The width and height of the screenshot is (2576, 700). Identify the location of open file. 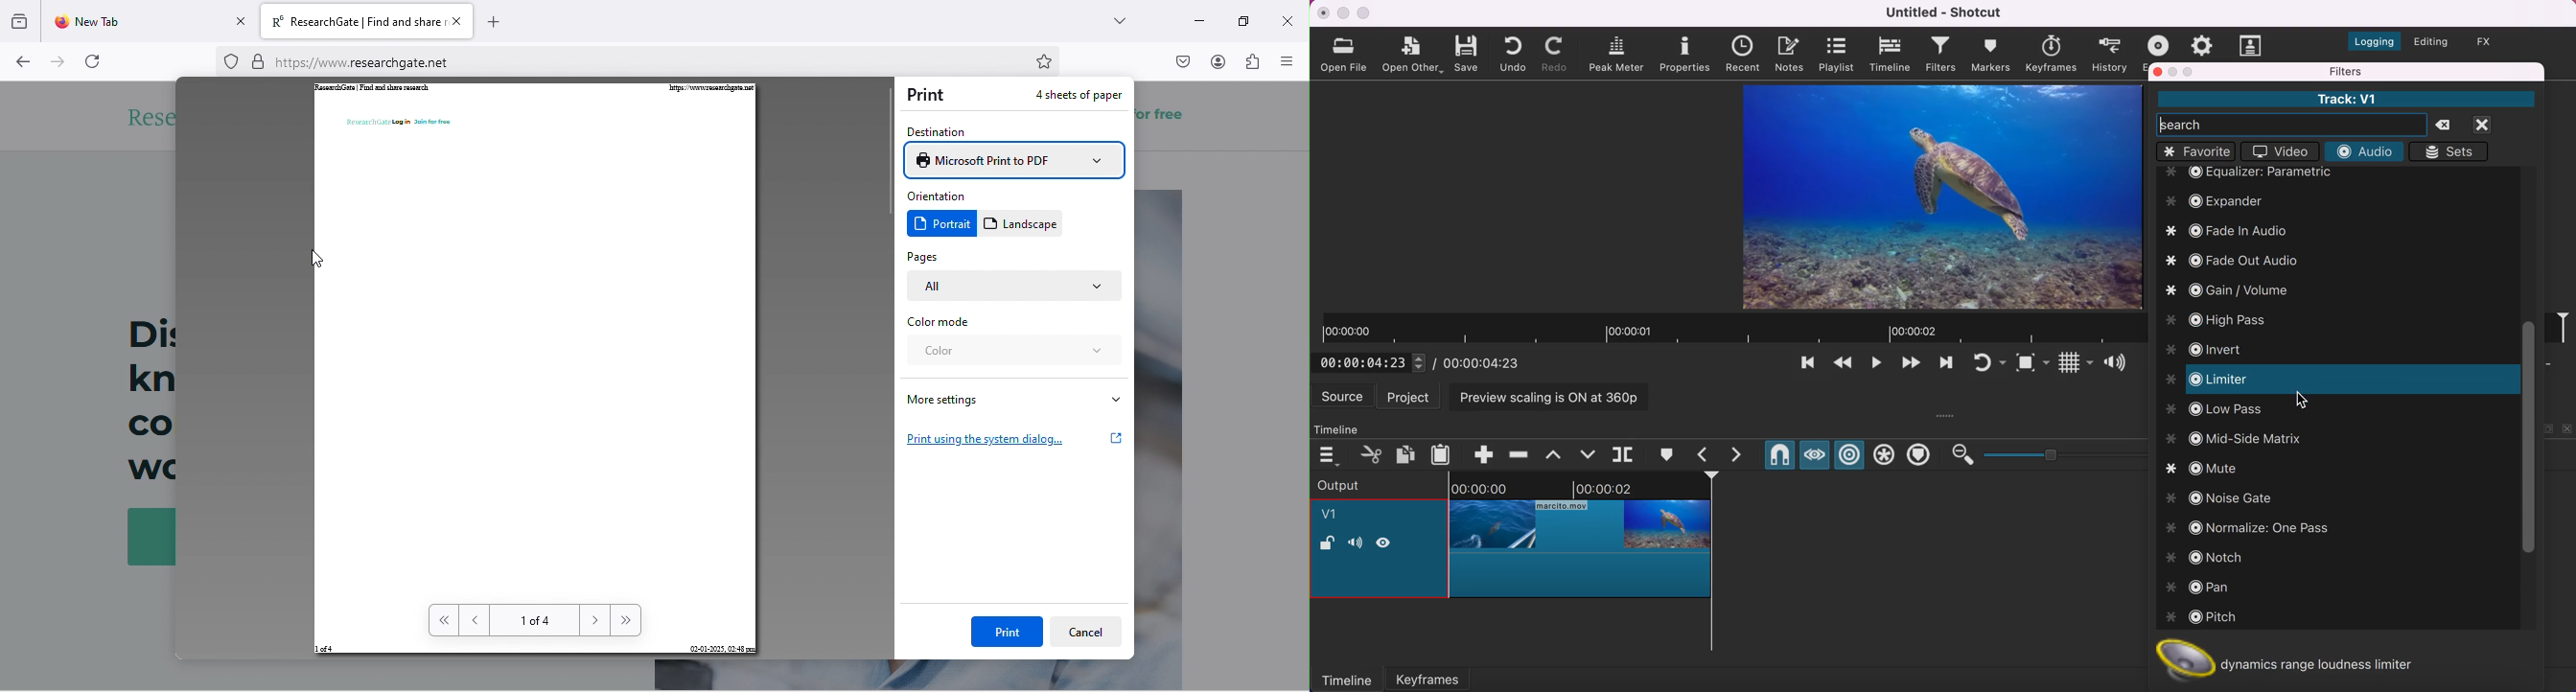
(1346, 53).